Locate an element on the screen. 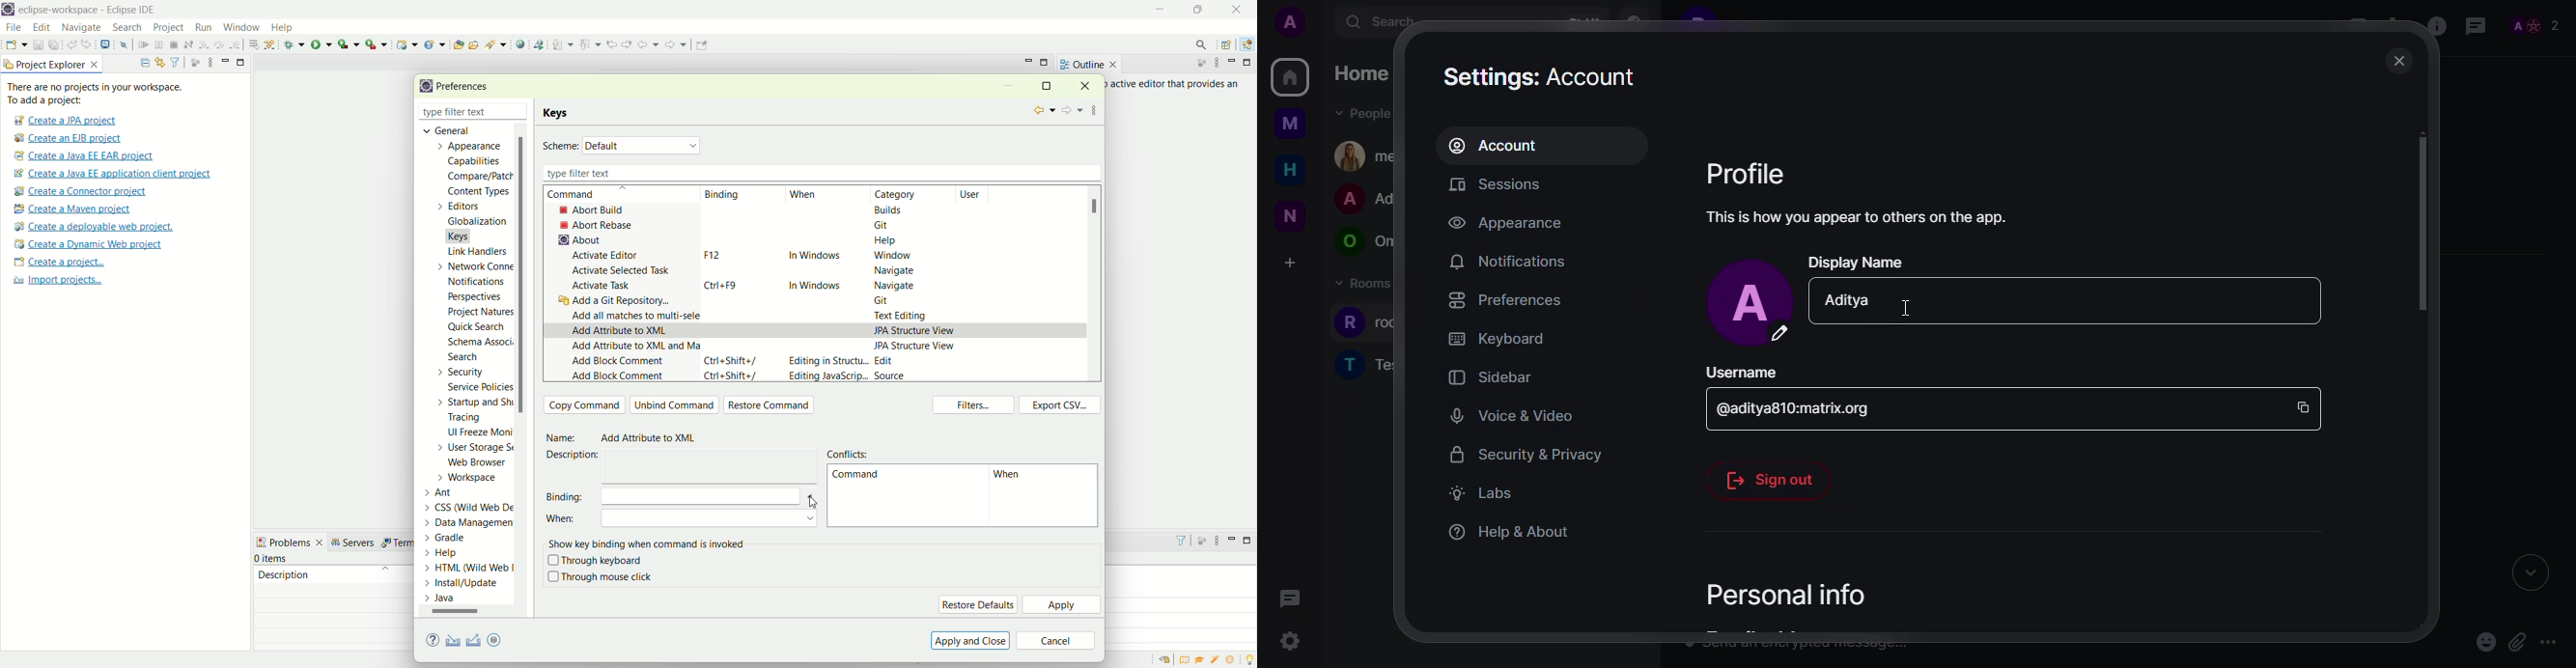 The height and width of the screenshot is (672, 2576). account is located at coordinates (1502, 145).